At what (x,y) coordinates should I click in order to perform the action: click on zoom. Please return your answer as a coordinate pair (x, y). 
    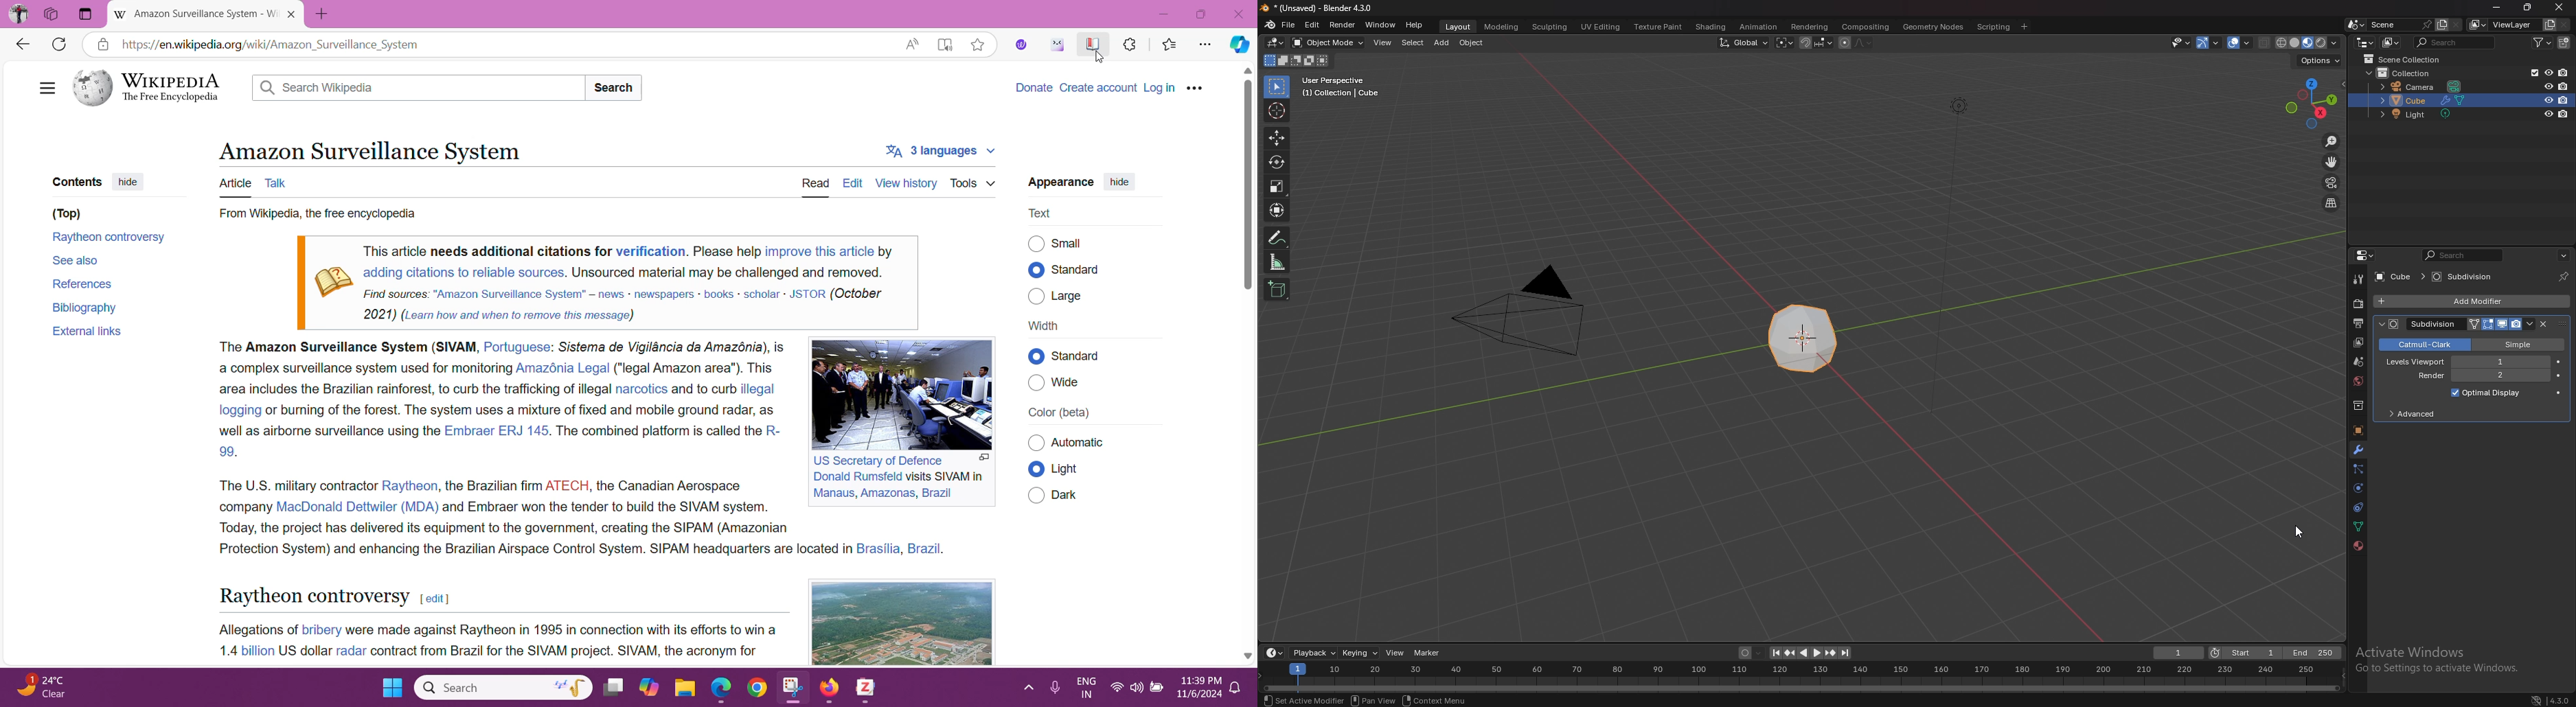
    Looking at the image, I should click on (2330, 141).